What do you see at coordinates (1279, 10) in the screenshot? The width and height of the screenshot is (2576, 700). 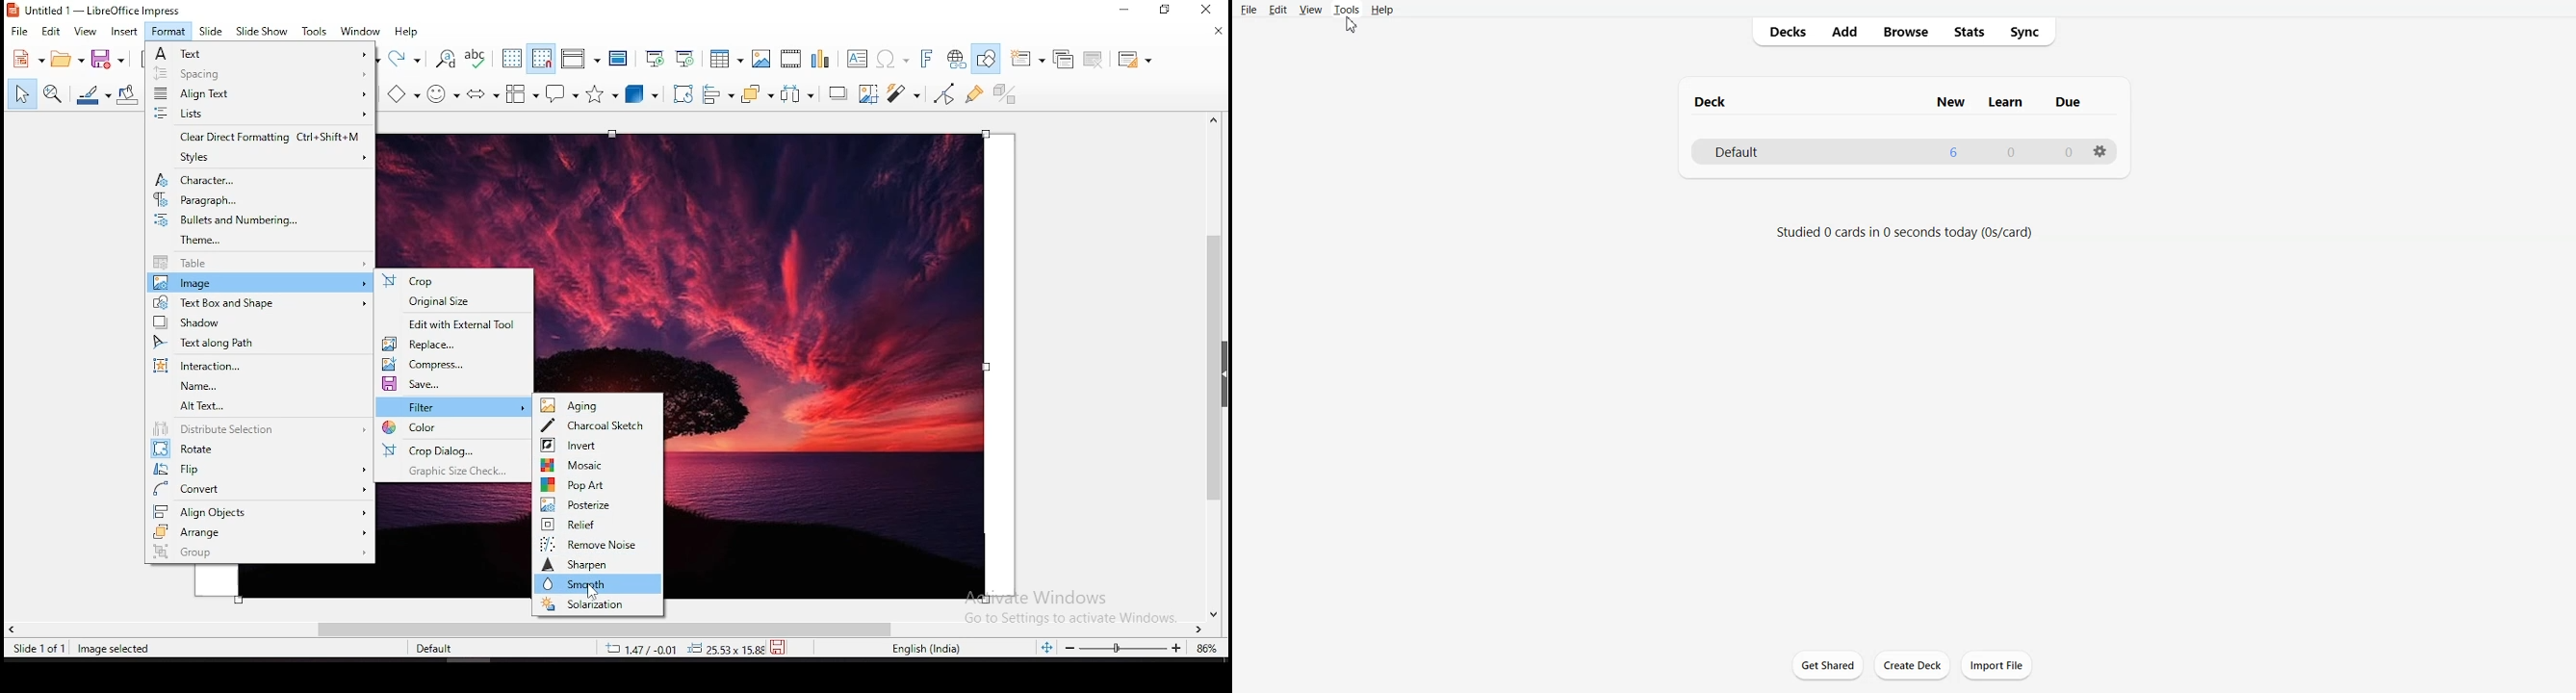 I see `Edit` at bounding box center [1279, 10].